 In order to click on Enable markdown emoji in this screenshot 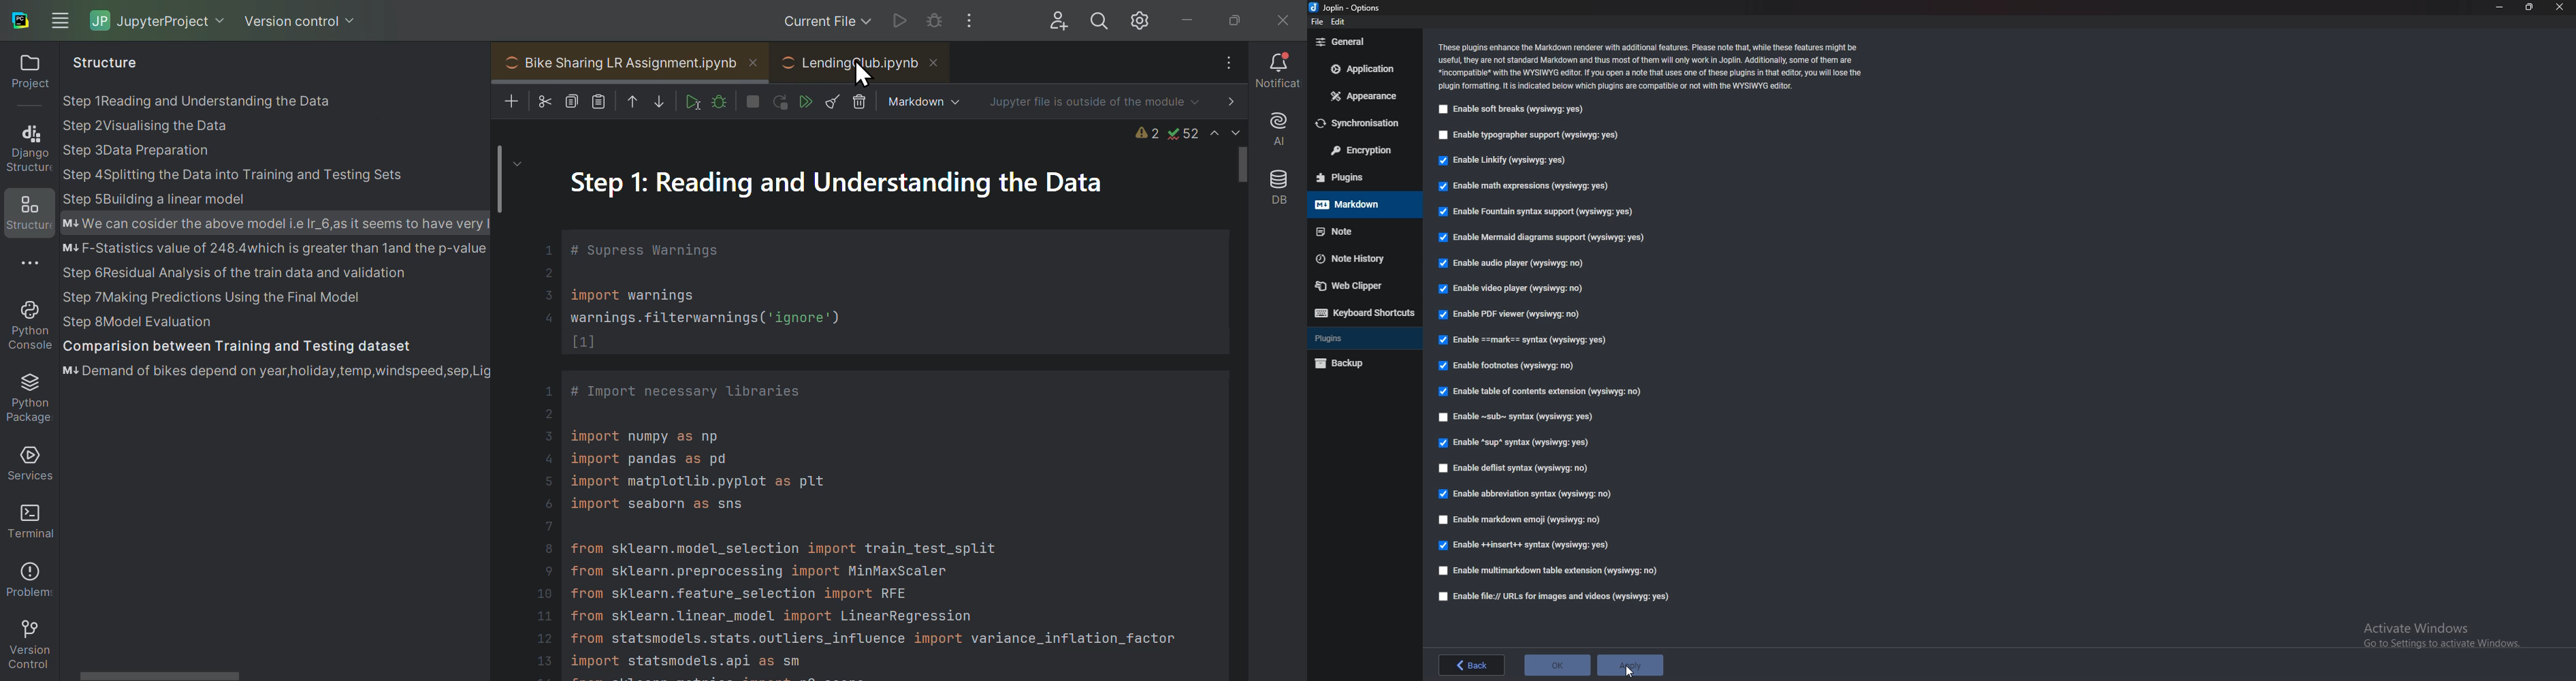, I will do `click(1524, 521)`.